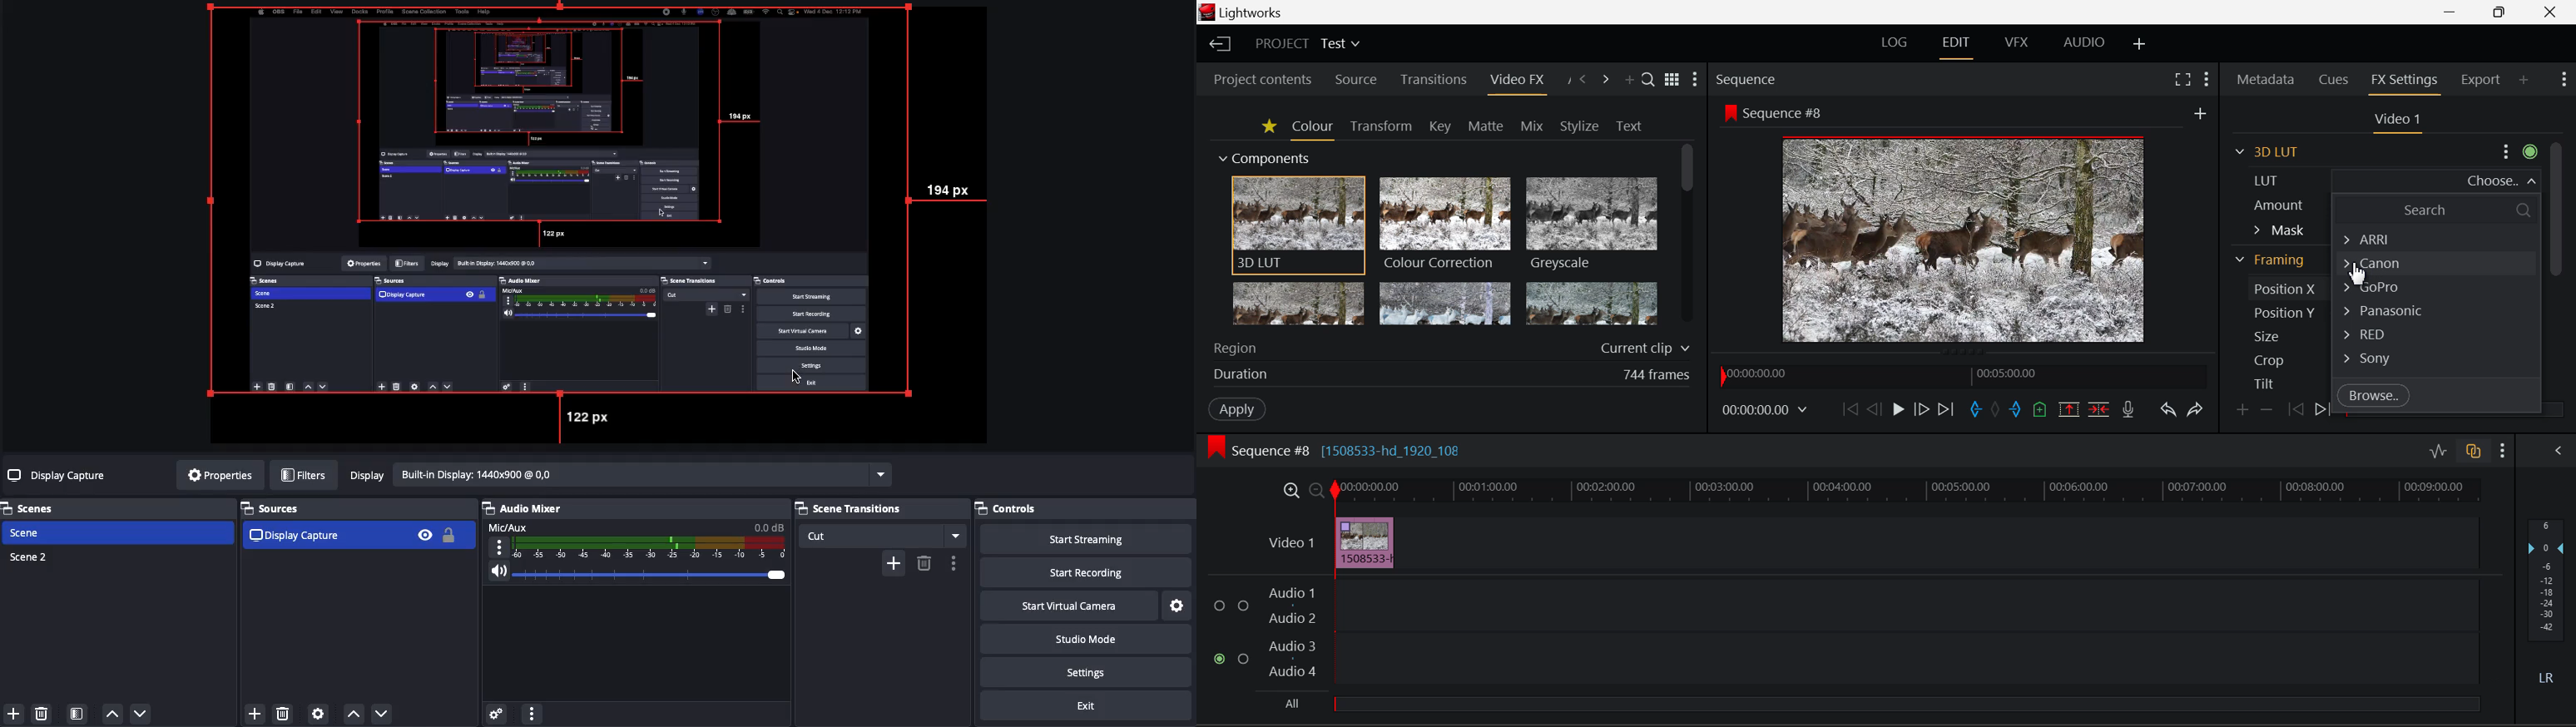  What do you see at coordinates (960, 190) in the screenshot?
I see `194 px` at bounding box center [960, 190].